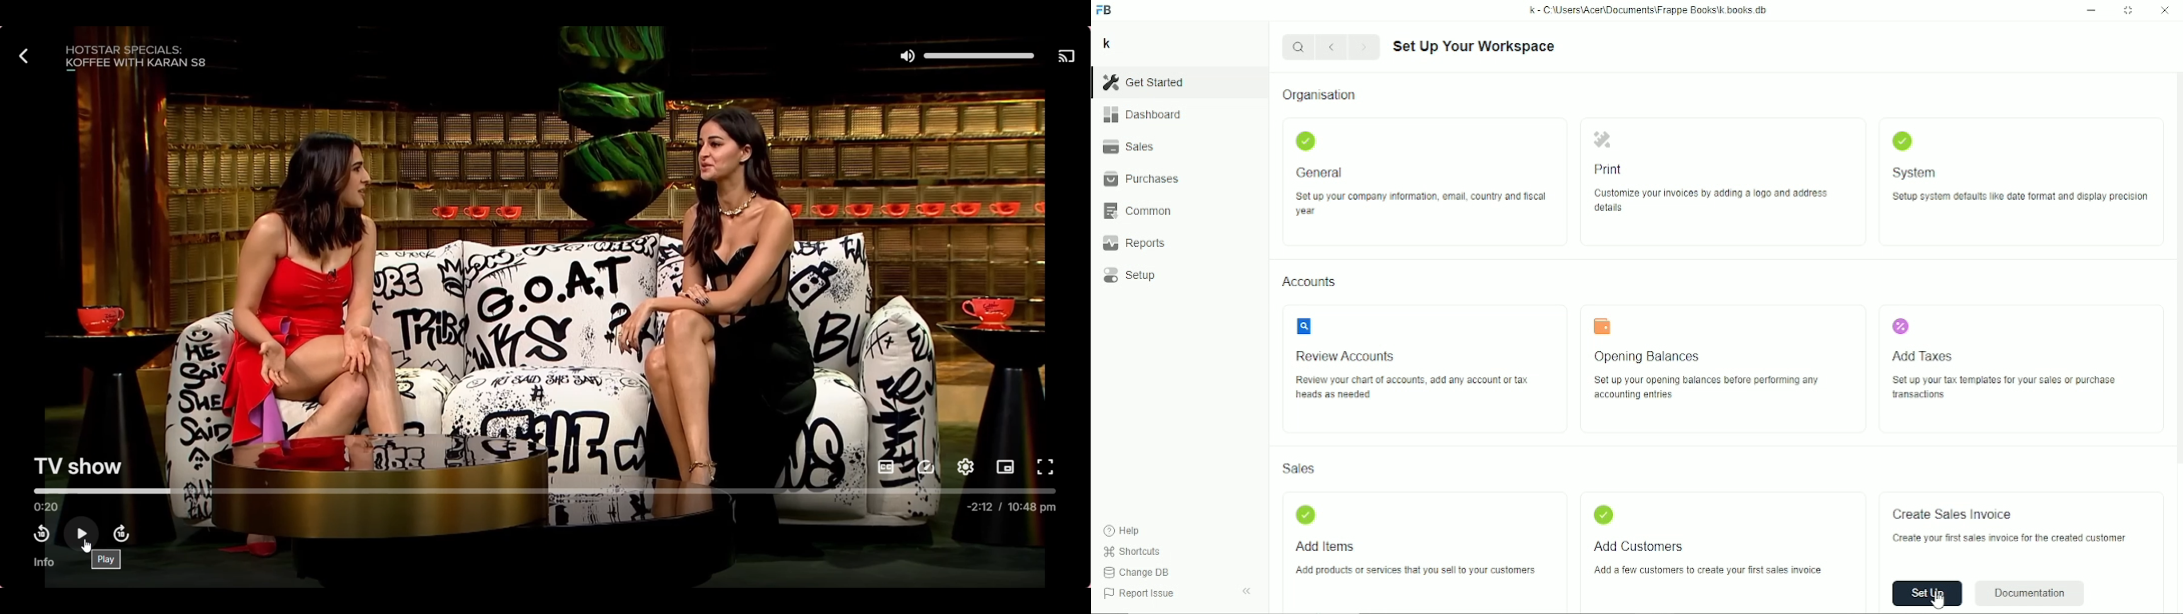 The width and height of the screenshot is (2184, 616). What do you see at coordinates (1300, 468) in the screenshot?
I see `Sales` at bounding box center [1300, 468].